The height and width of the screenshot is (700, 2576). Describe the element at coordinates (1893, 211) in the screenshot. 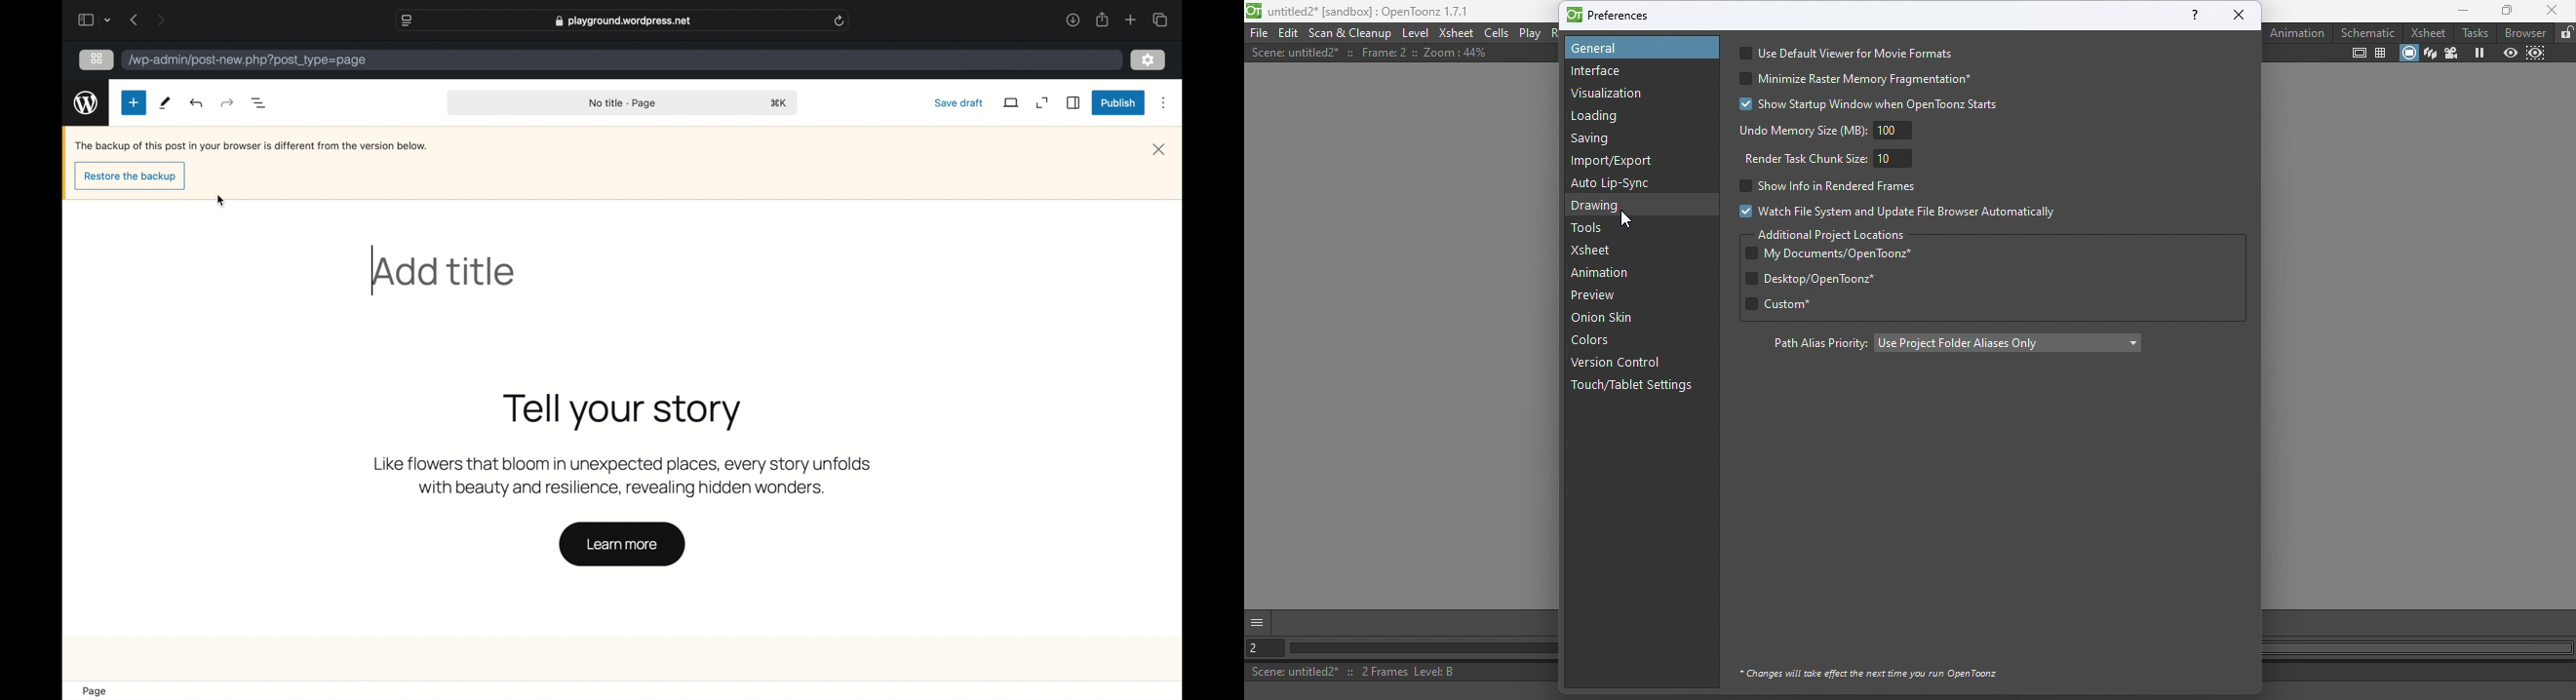

I see `Watch file system and update file browser automatically` at that location.